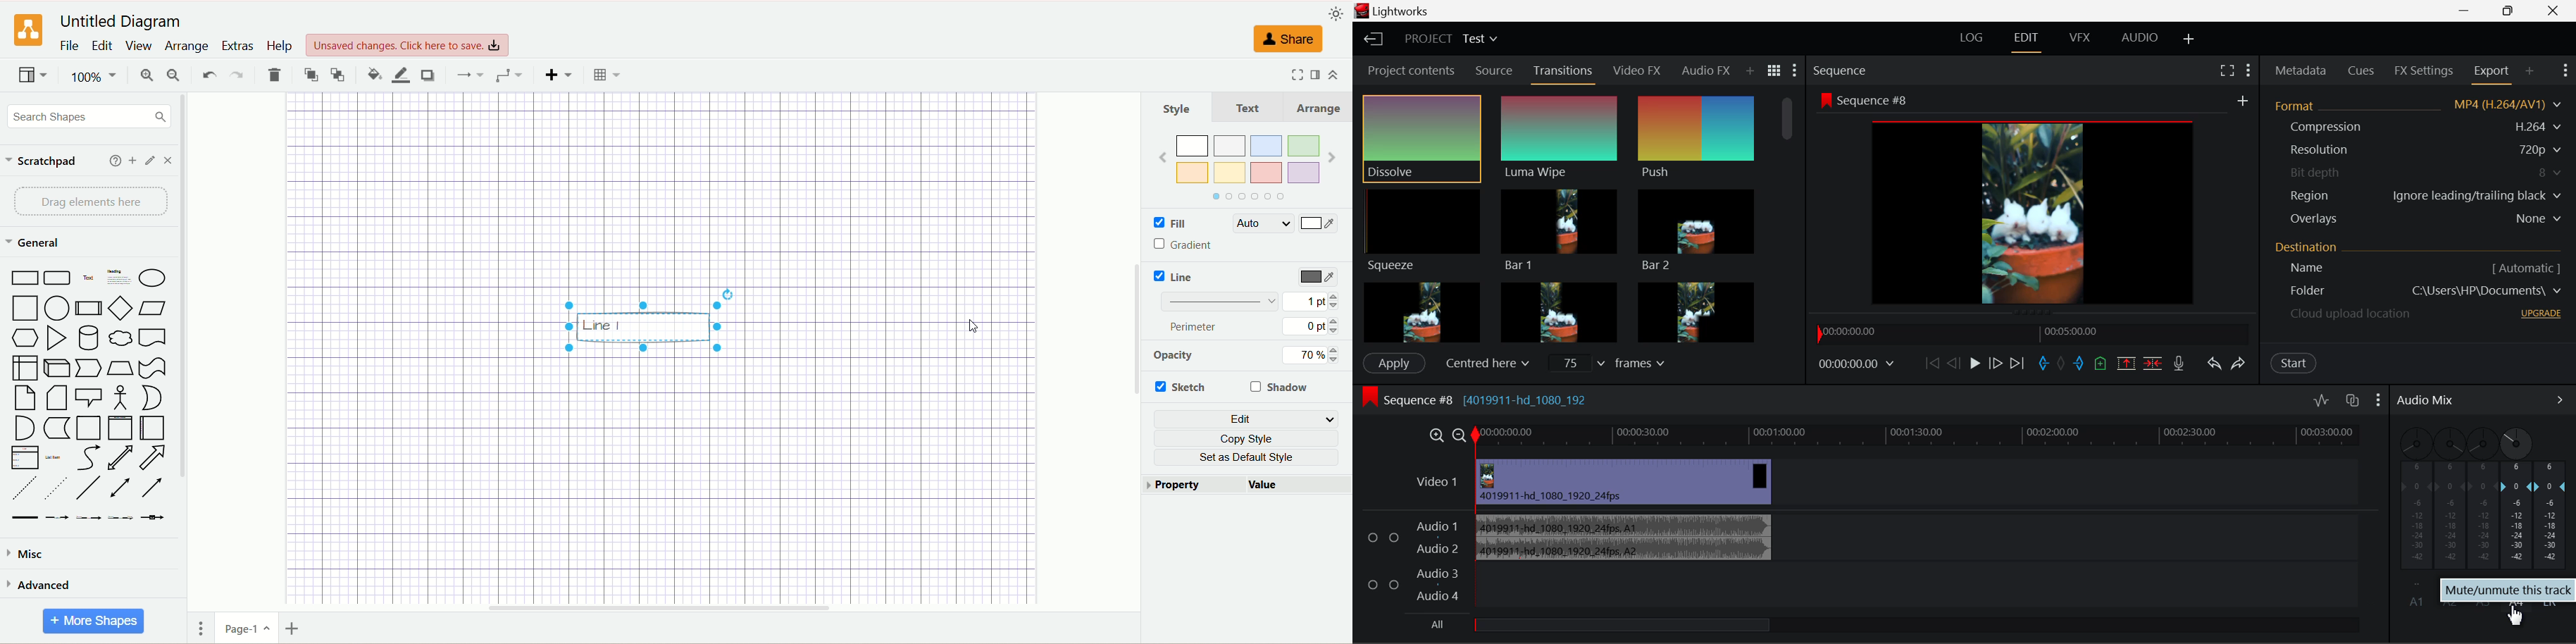 The height and width of the screenshot is (644, 2576). What do you see at coordinates (1316, 75) in the screenshot?
I see `format` at bounding box center [1316, 75].